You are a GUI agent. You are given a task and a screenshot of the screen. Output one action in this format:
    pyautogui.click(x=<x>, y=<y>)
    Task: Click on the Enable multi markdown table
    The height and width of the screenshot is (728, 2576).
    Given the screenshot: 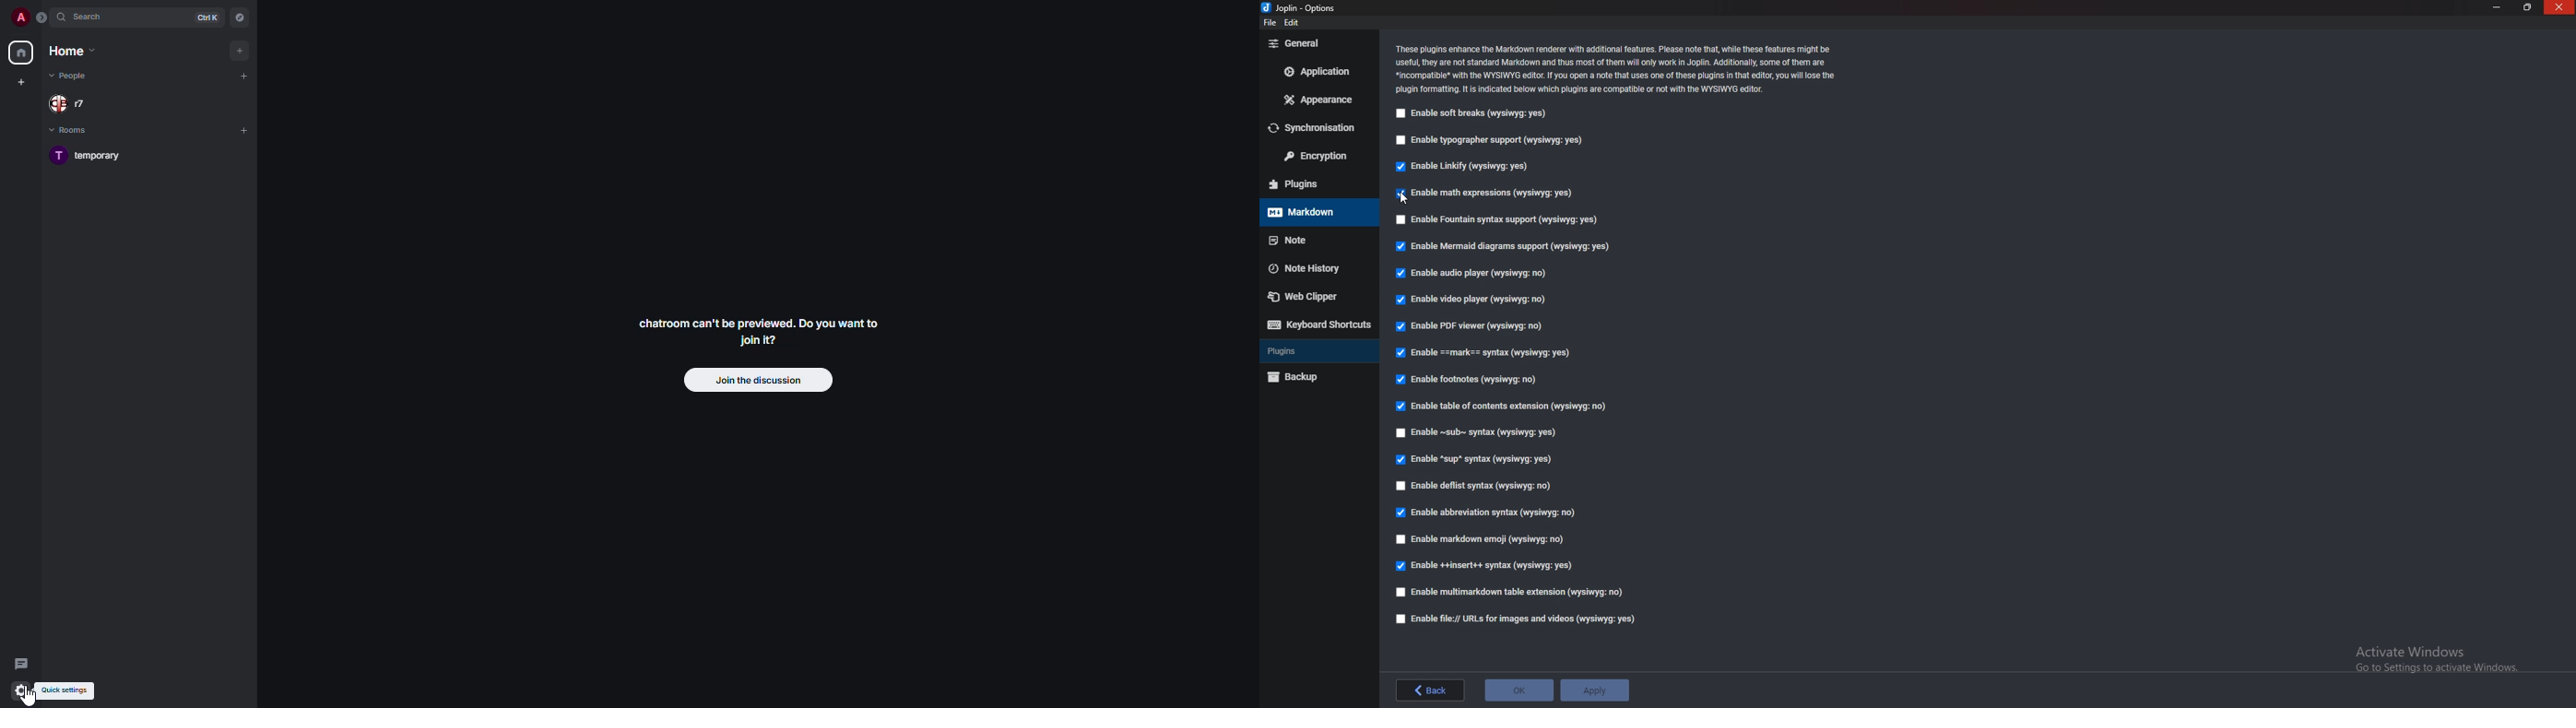 What is the action you would take?
    pyautogui.click(x=1509, y=592)
    